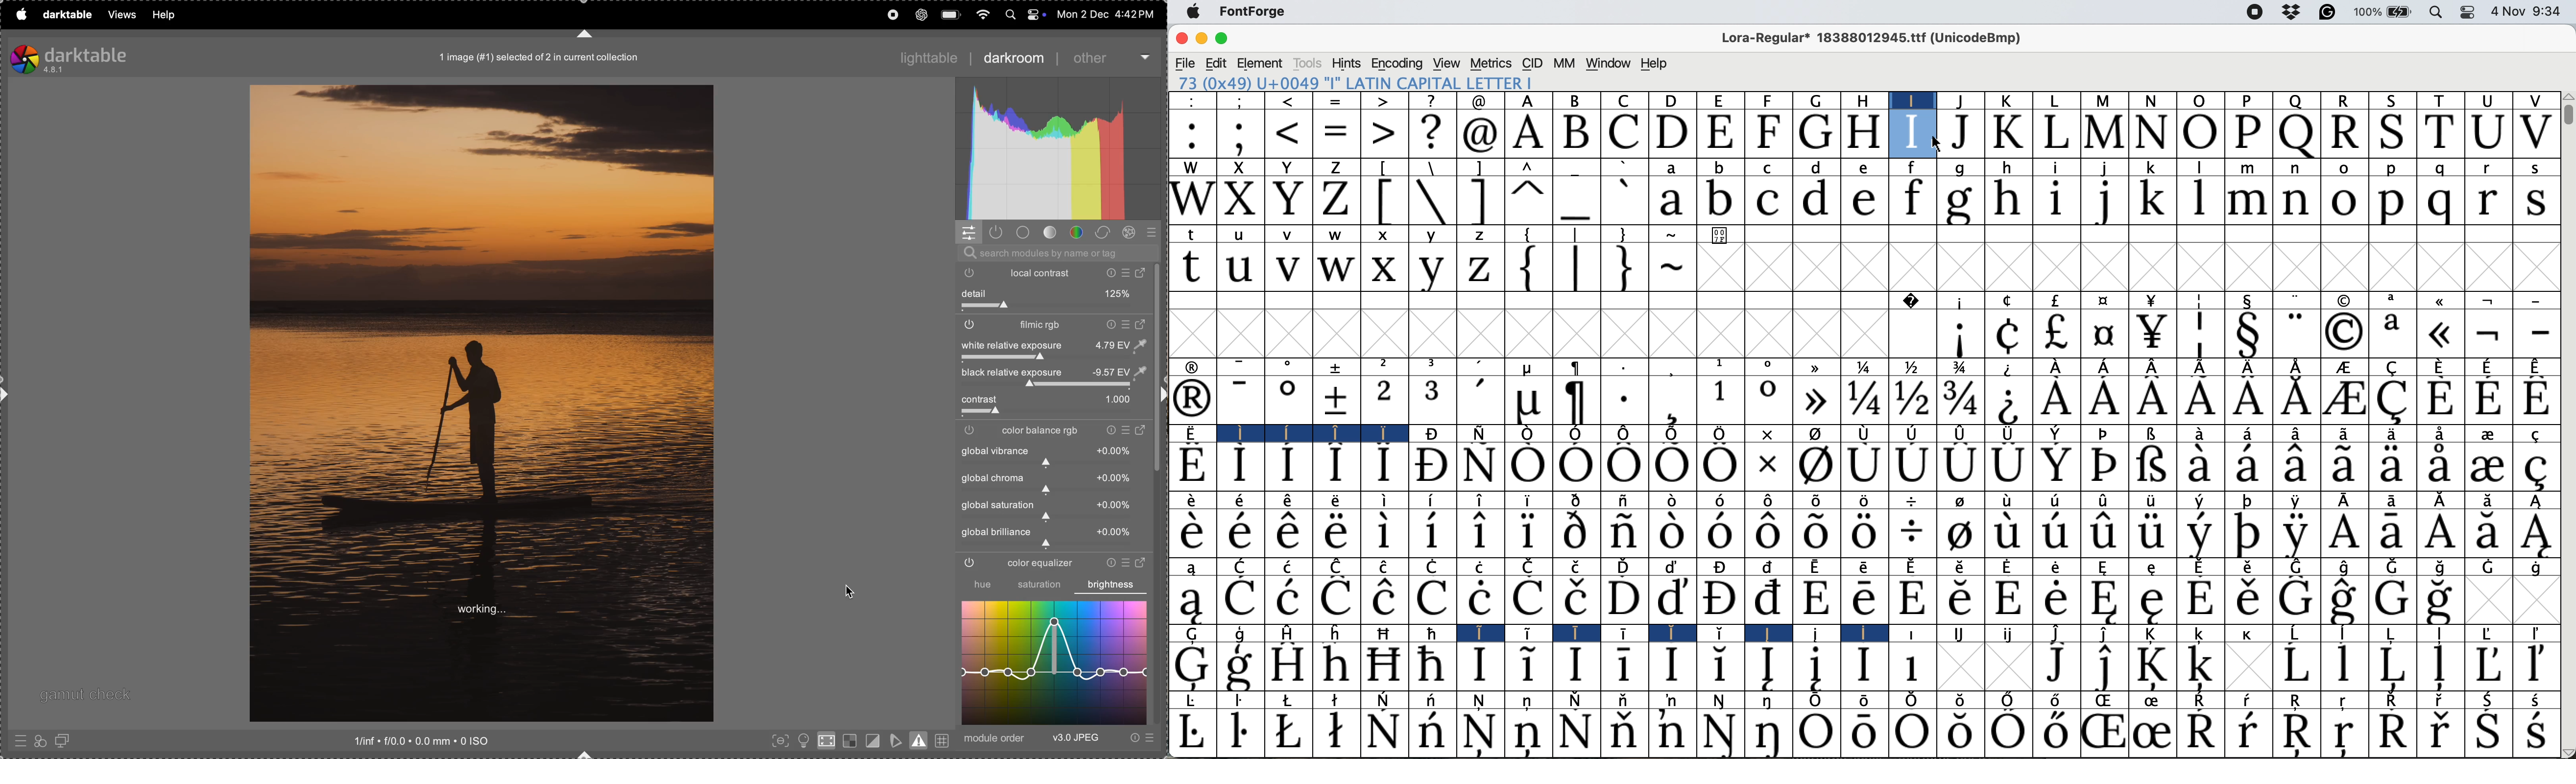 The image size is (2576, 784). What do you see at coordinates (1384, 533) in the screenshot?
I see `Symbol` at bounding box center [1384, 533].